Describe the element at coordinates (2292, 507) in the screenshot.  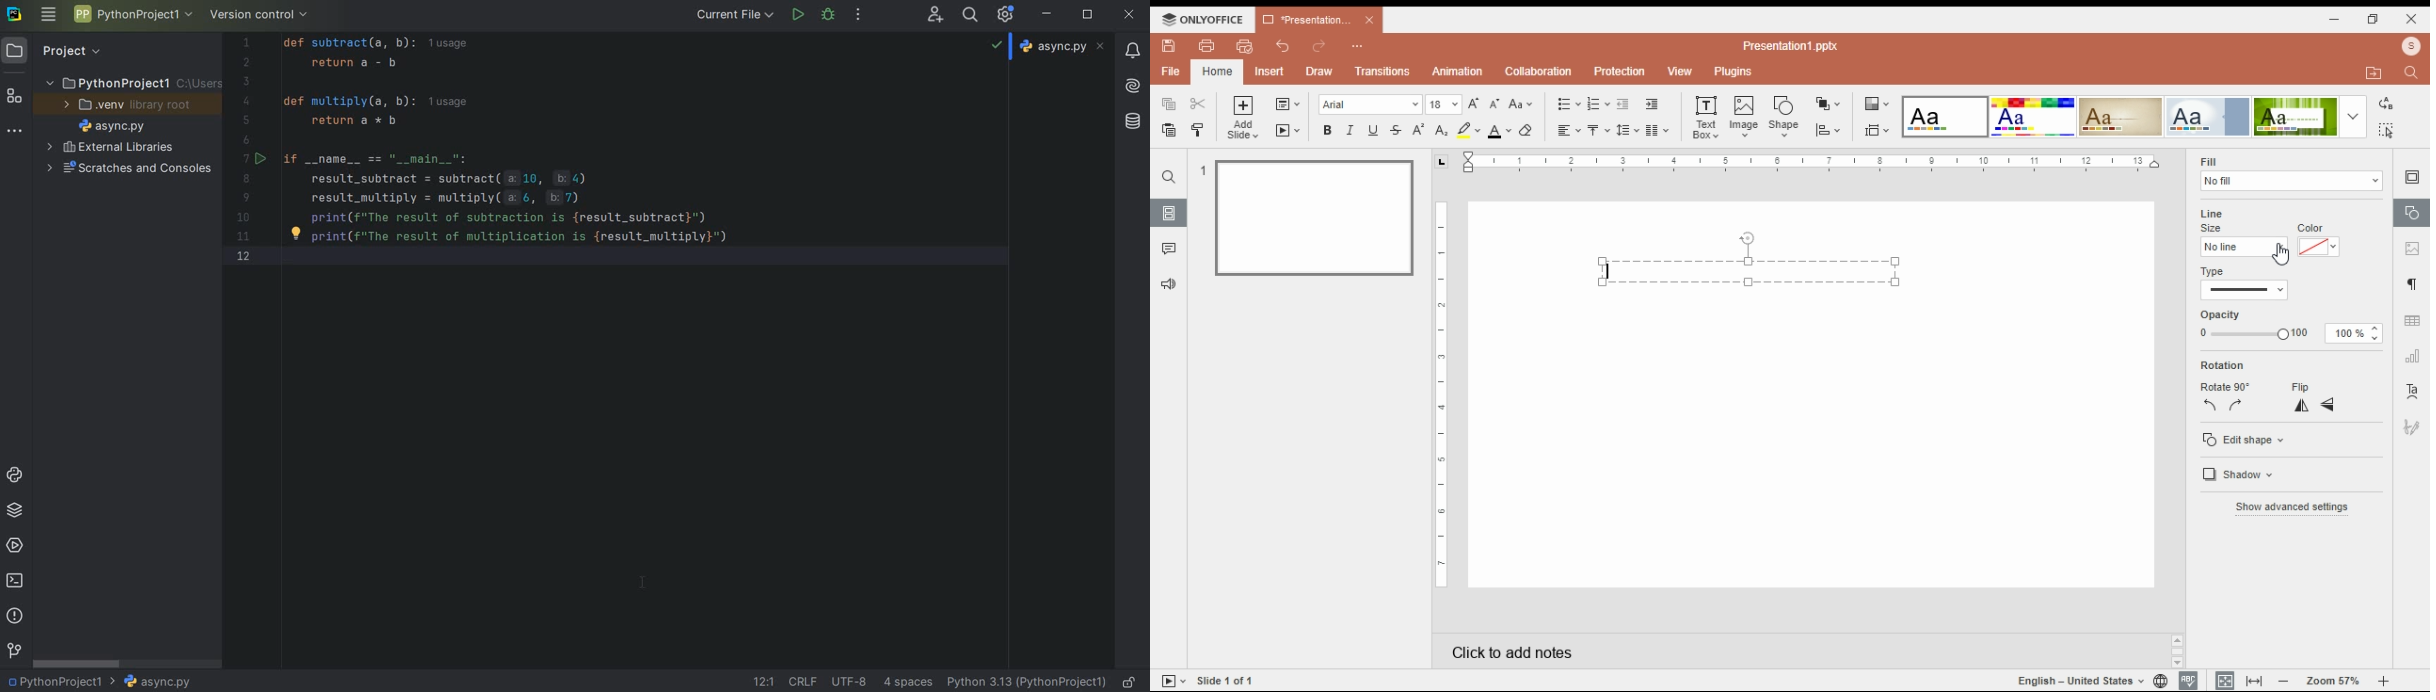
I see `show advanced settings` at that location.